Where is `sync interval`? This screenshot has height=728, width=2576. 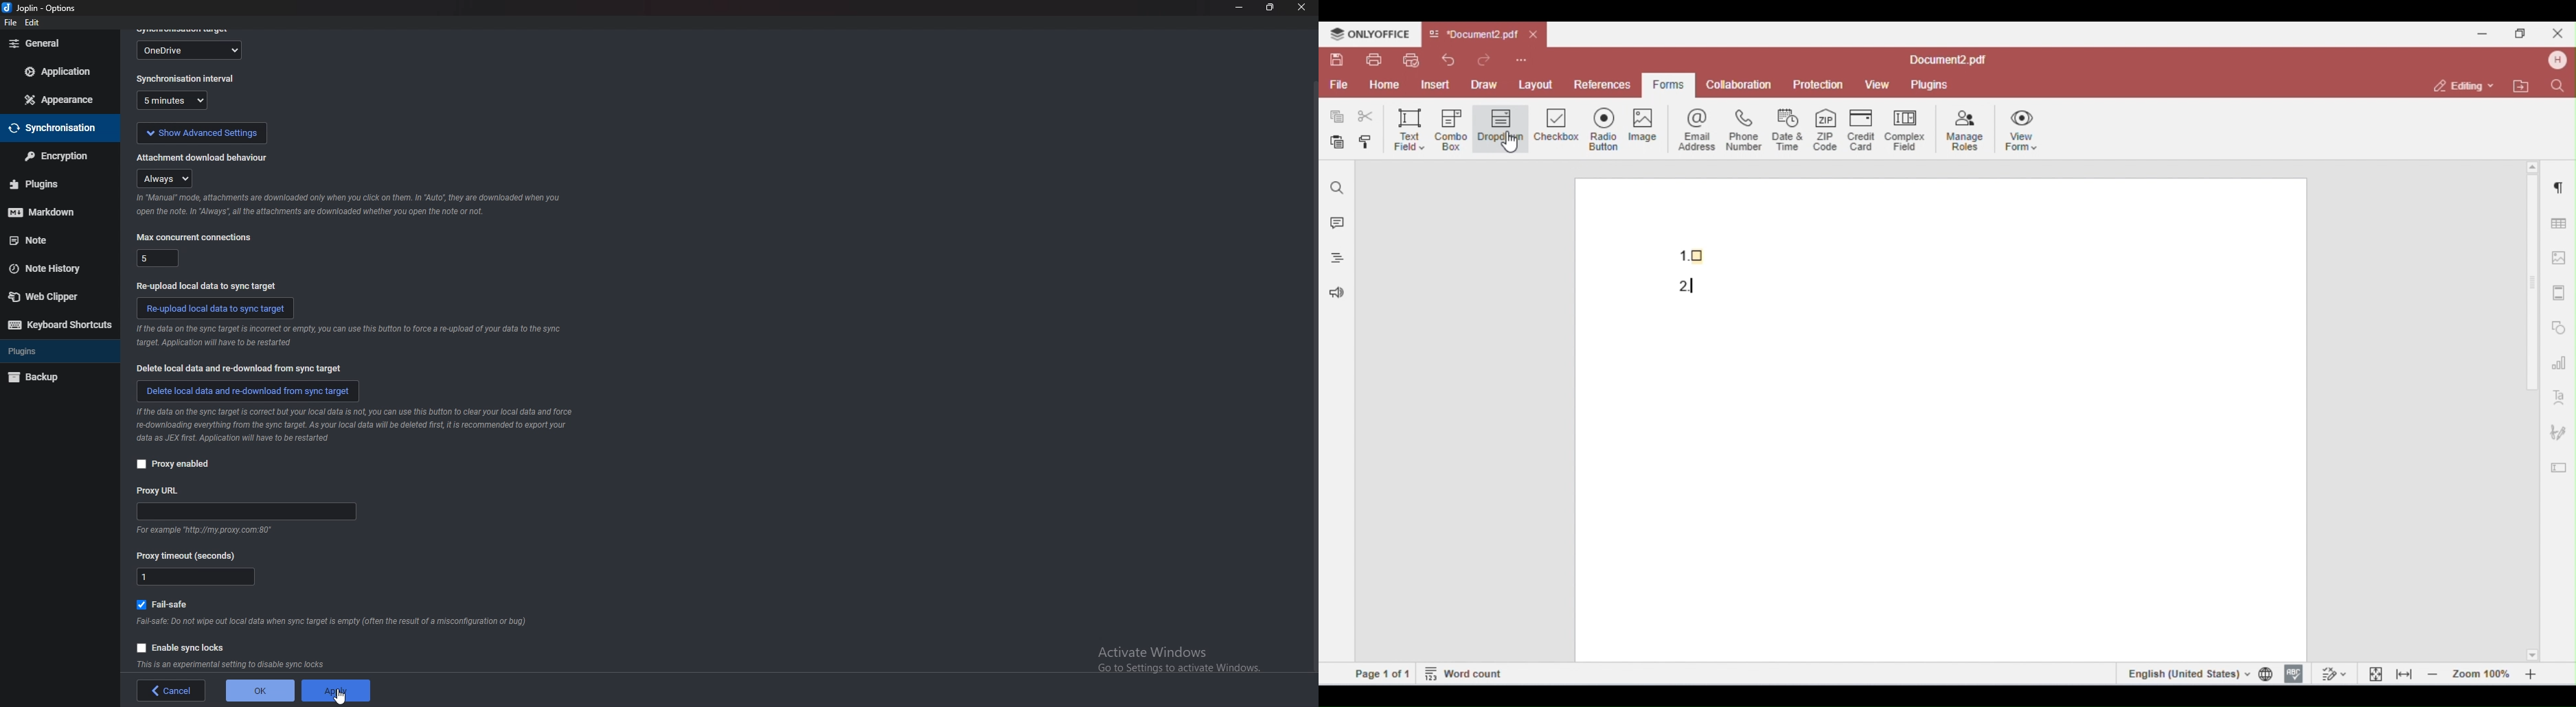
sync interval is located at coordinates (176, 102).